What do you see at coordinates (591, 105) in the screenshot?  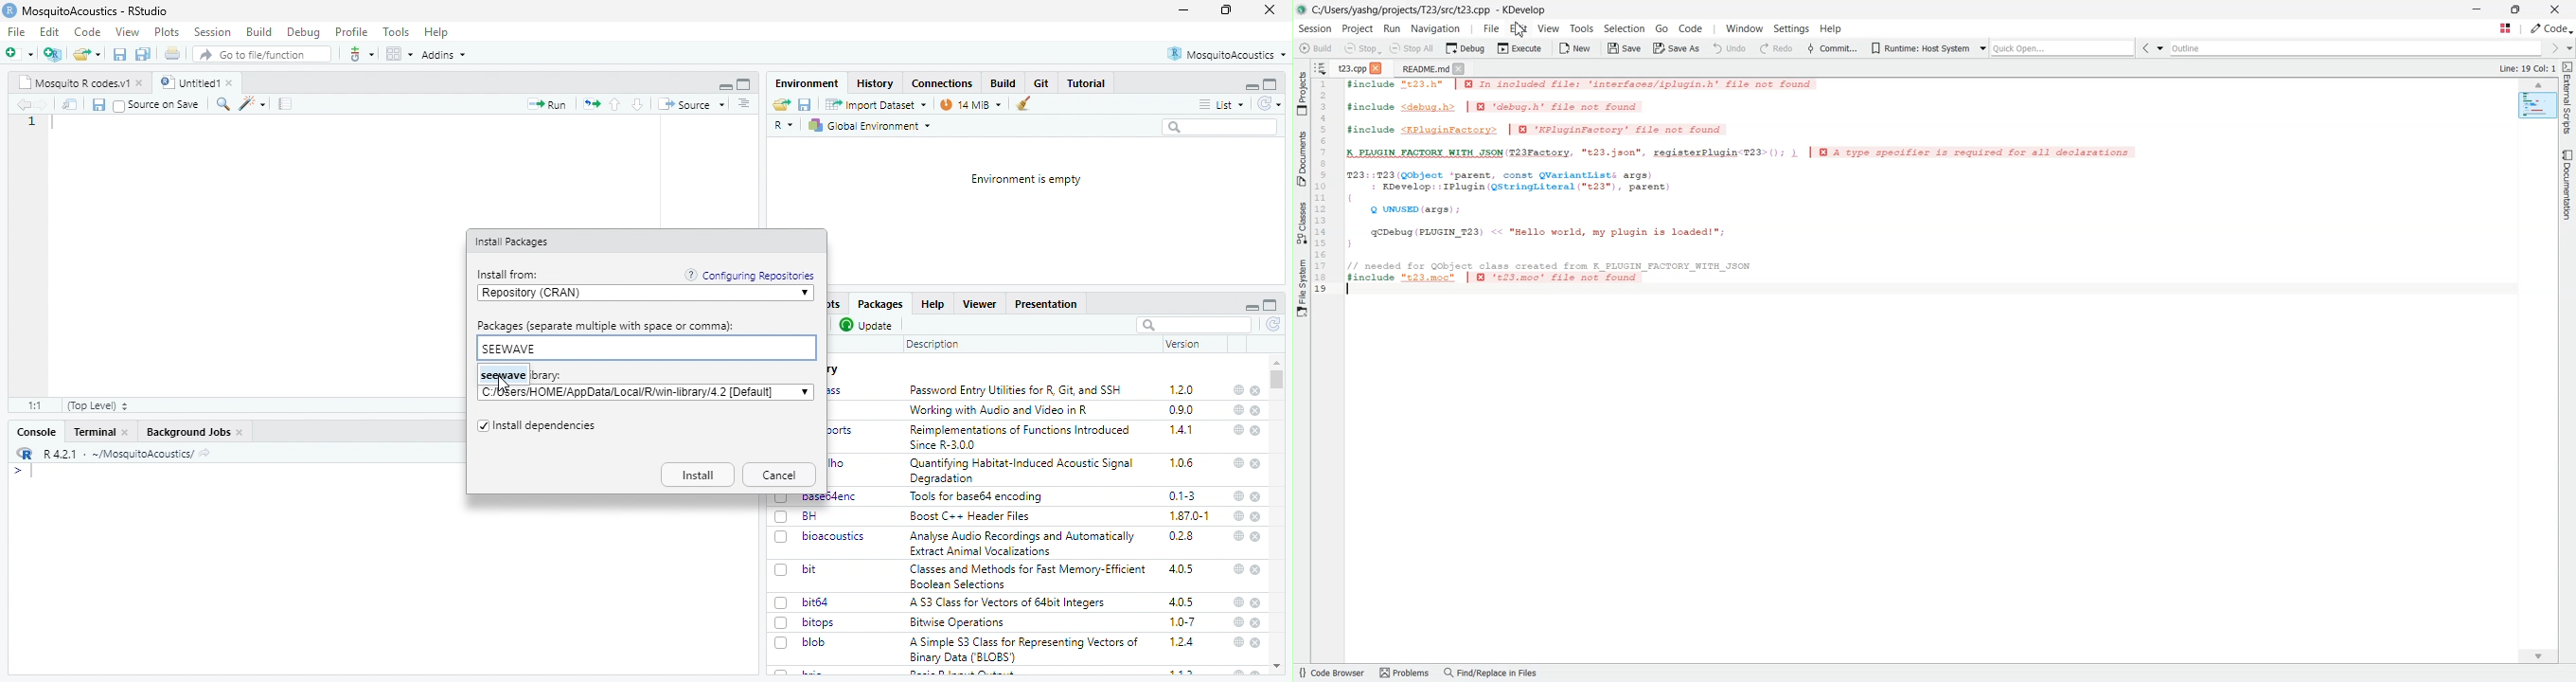 I see `icon` at bounding box center [591, 105].